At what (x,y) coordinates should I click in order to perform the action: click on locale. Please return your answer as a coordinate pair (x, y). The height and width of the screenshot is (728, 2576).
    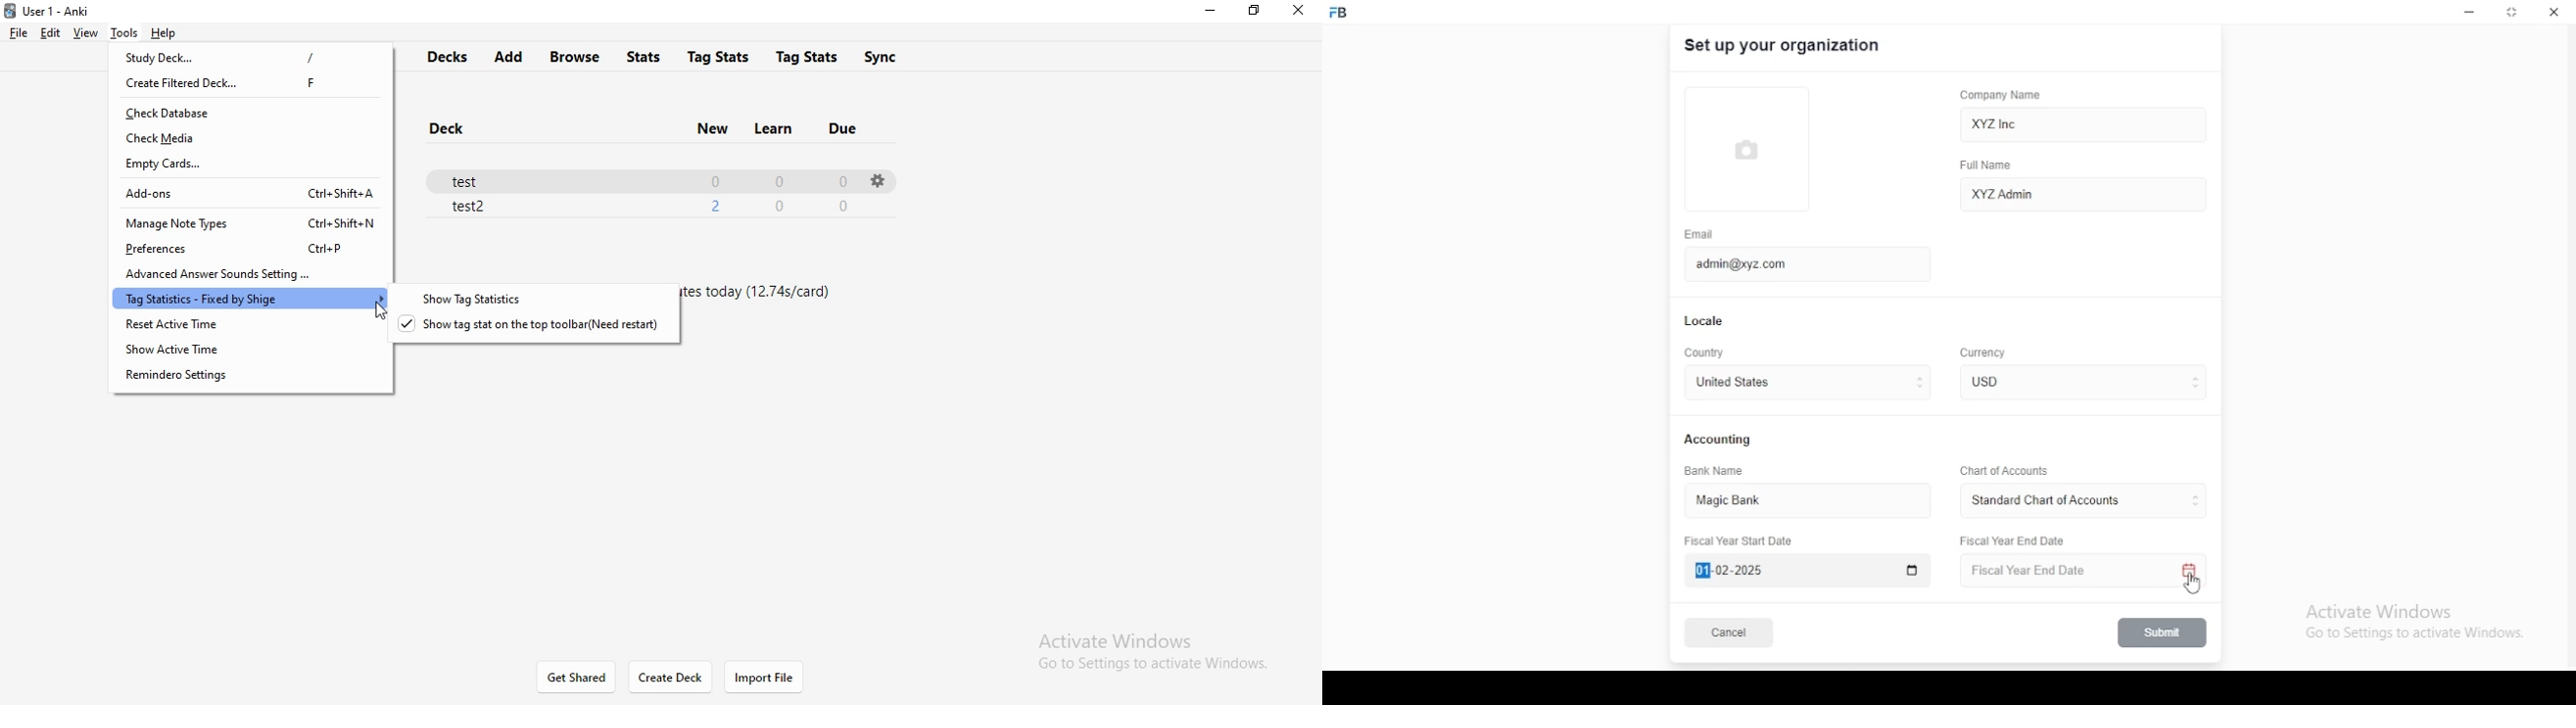
    Looking at the image, I should click on (1705, 321).